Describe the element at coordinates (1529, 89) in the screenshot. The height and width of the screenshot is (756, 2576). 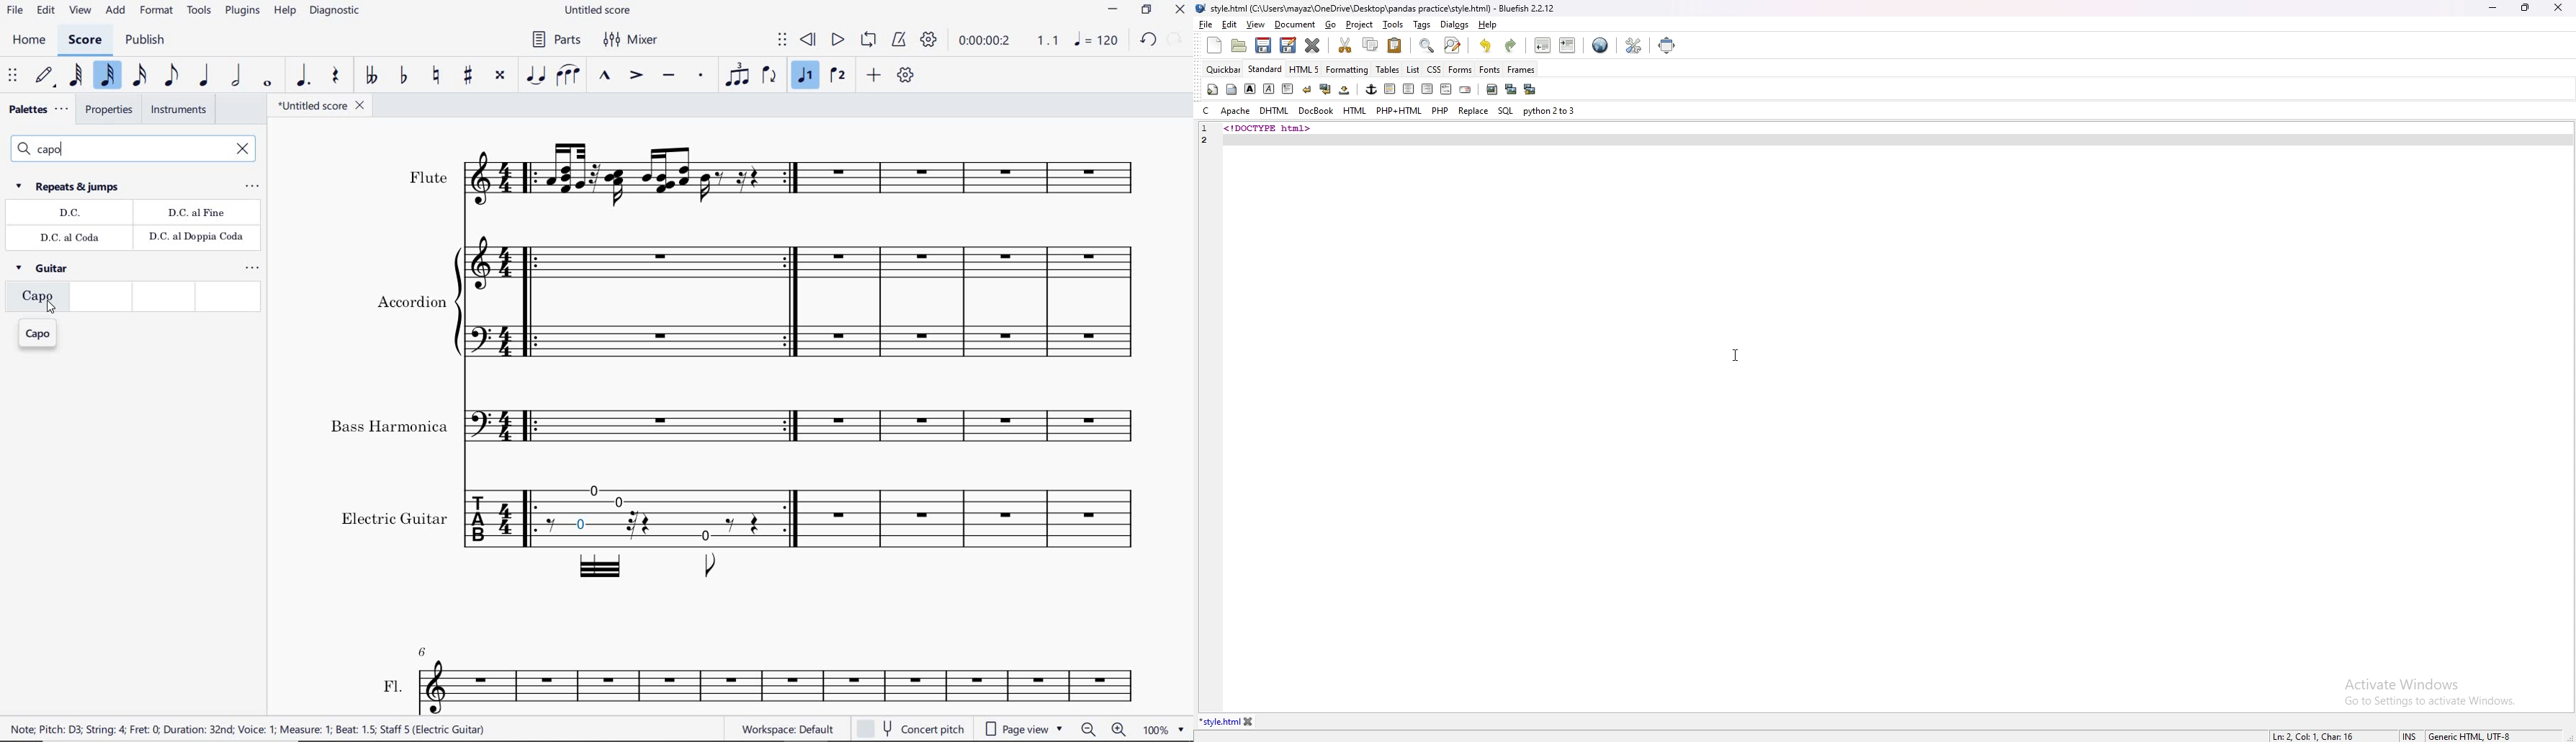
I see `multi thumbnail` at that location.